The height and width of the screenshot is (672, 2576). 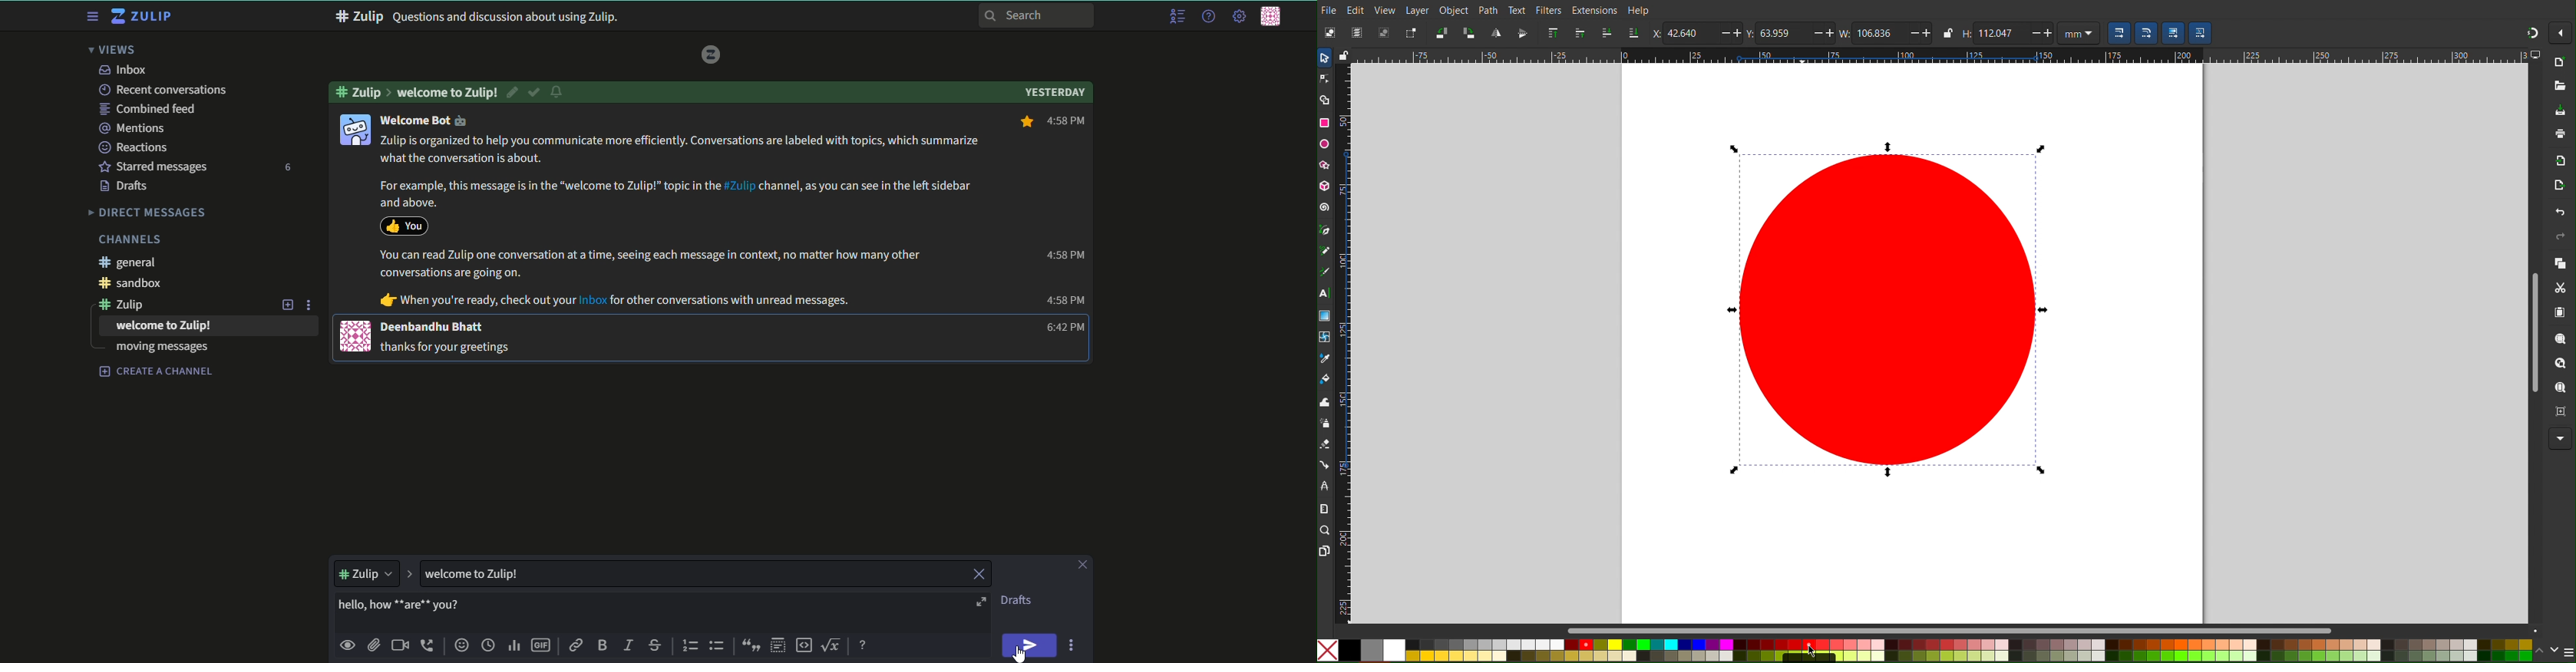 What do you see at coordinates (1328, 32) in the screenshot?
I see `Select` at bounding box center [1328, 32].